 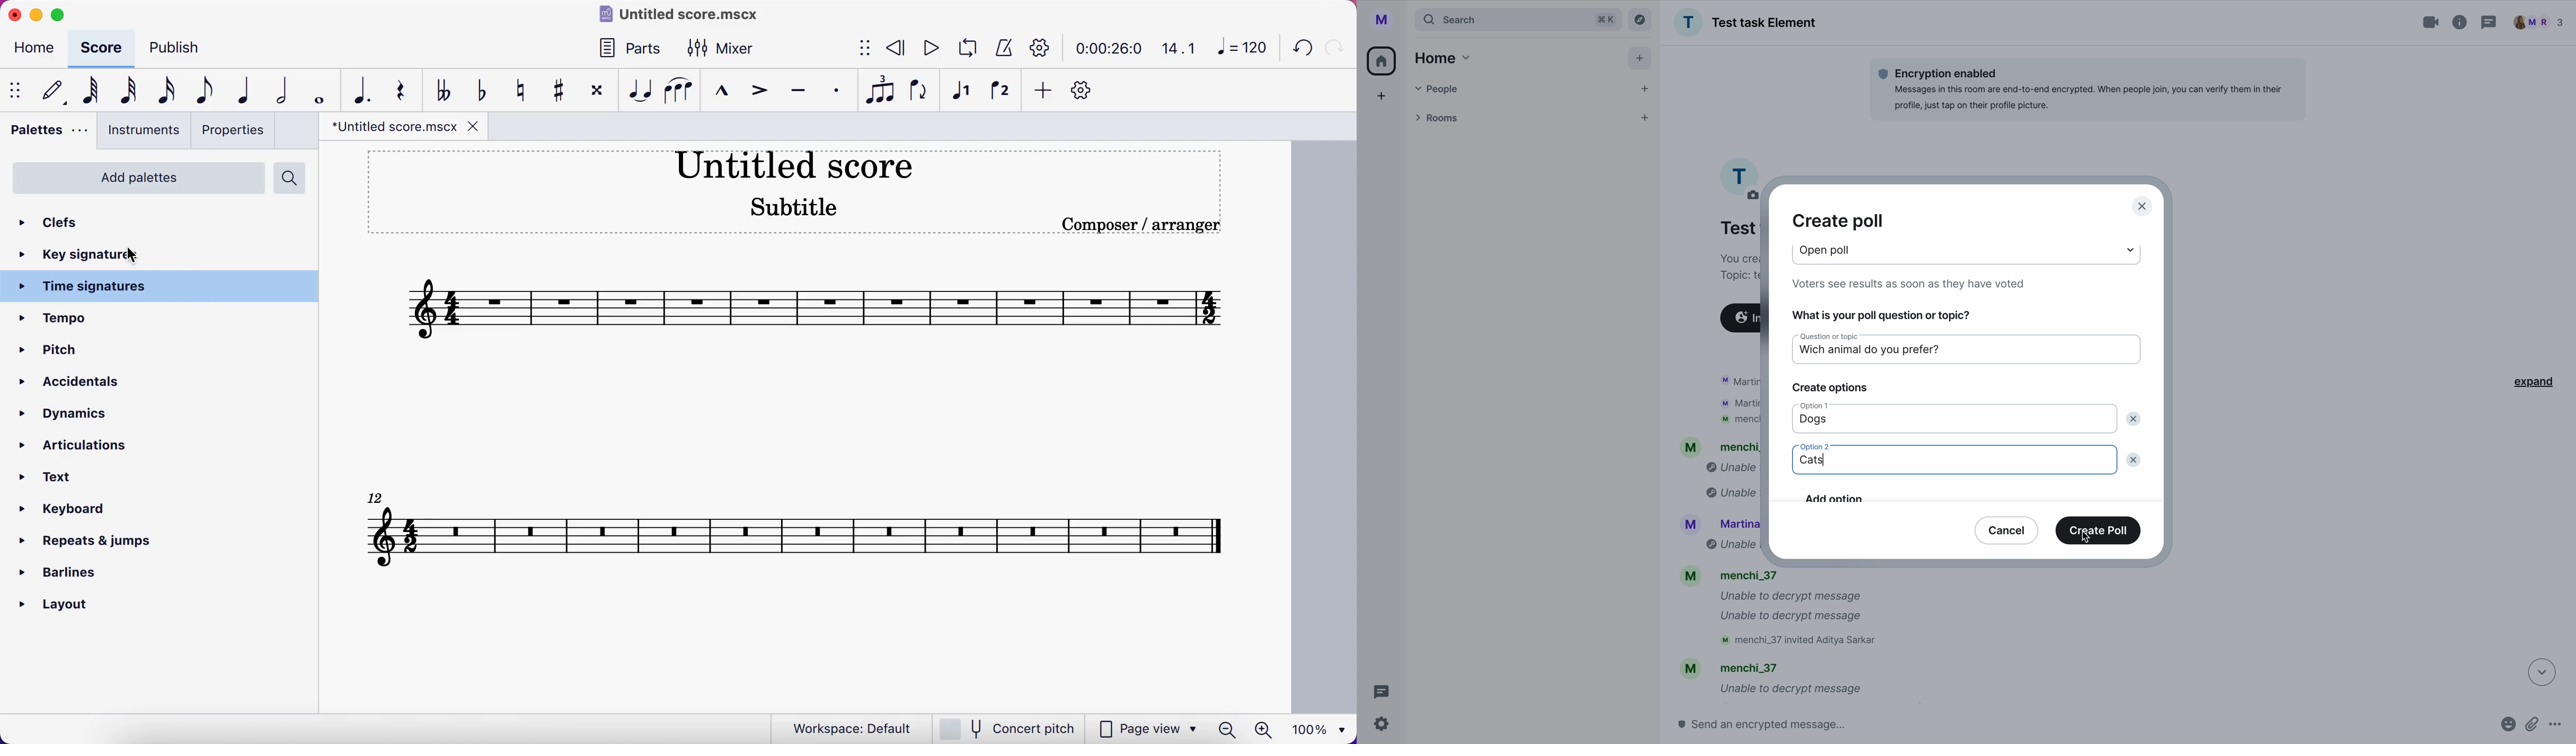 I want to click on palettes, so click(x=48, y=136).